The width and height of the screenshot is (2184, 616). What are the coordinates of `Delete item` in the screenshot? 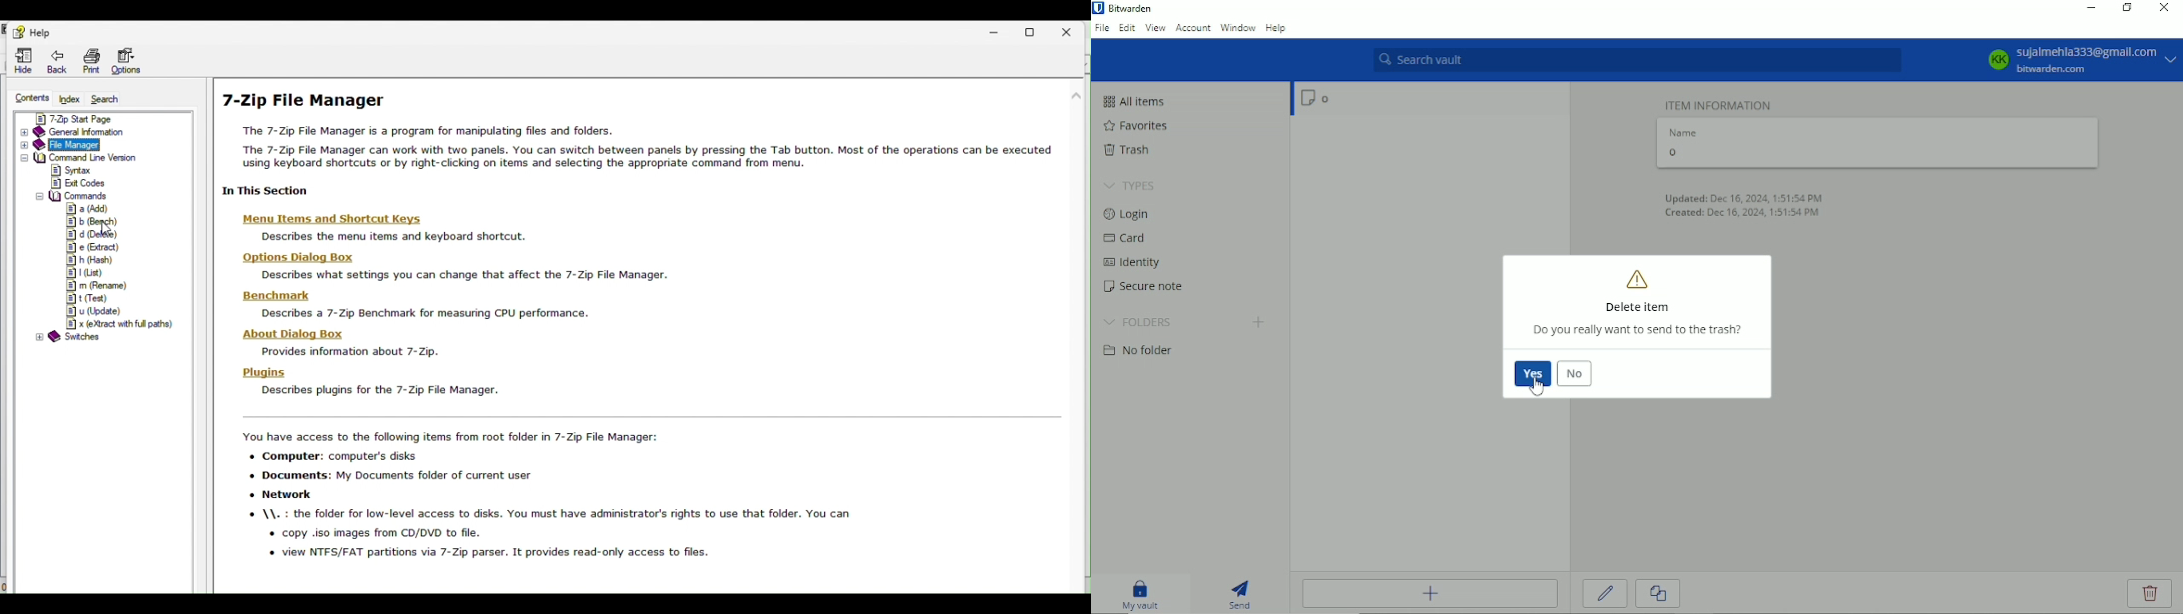 It's located at (1637, 308).